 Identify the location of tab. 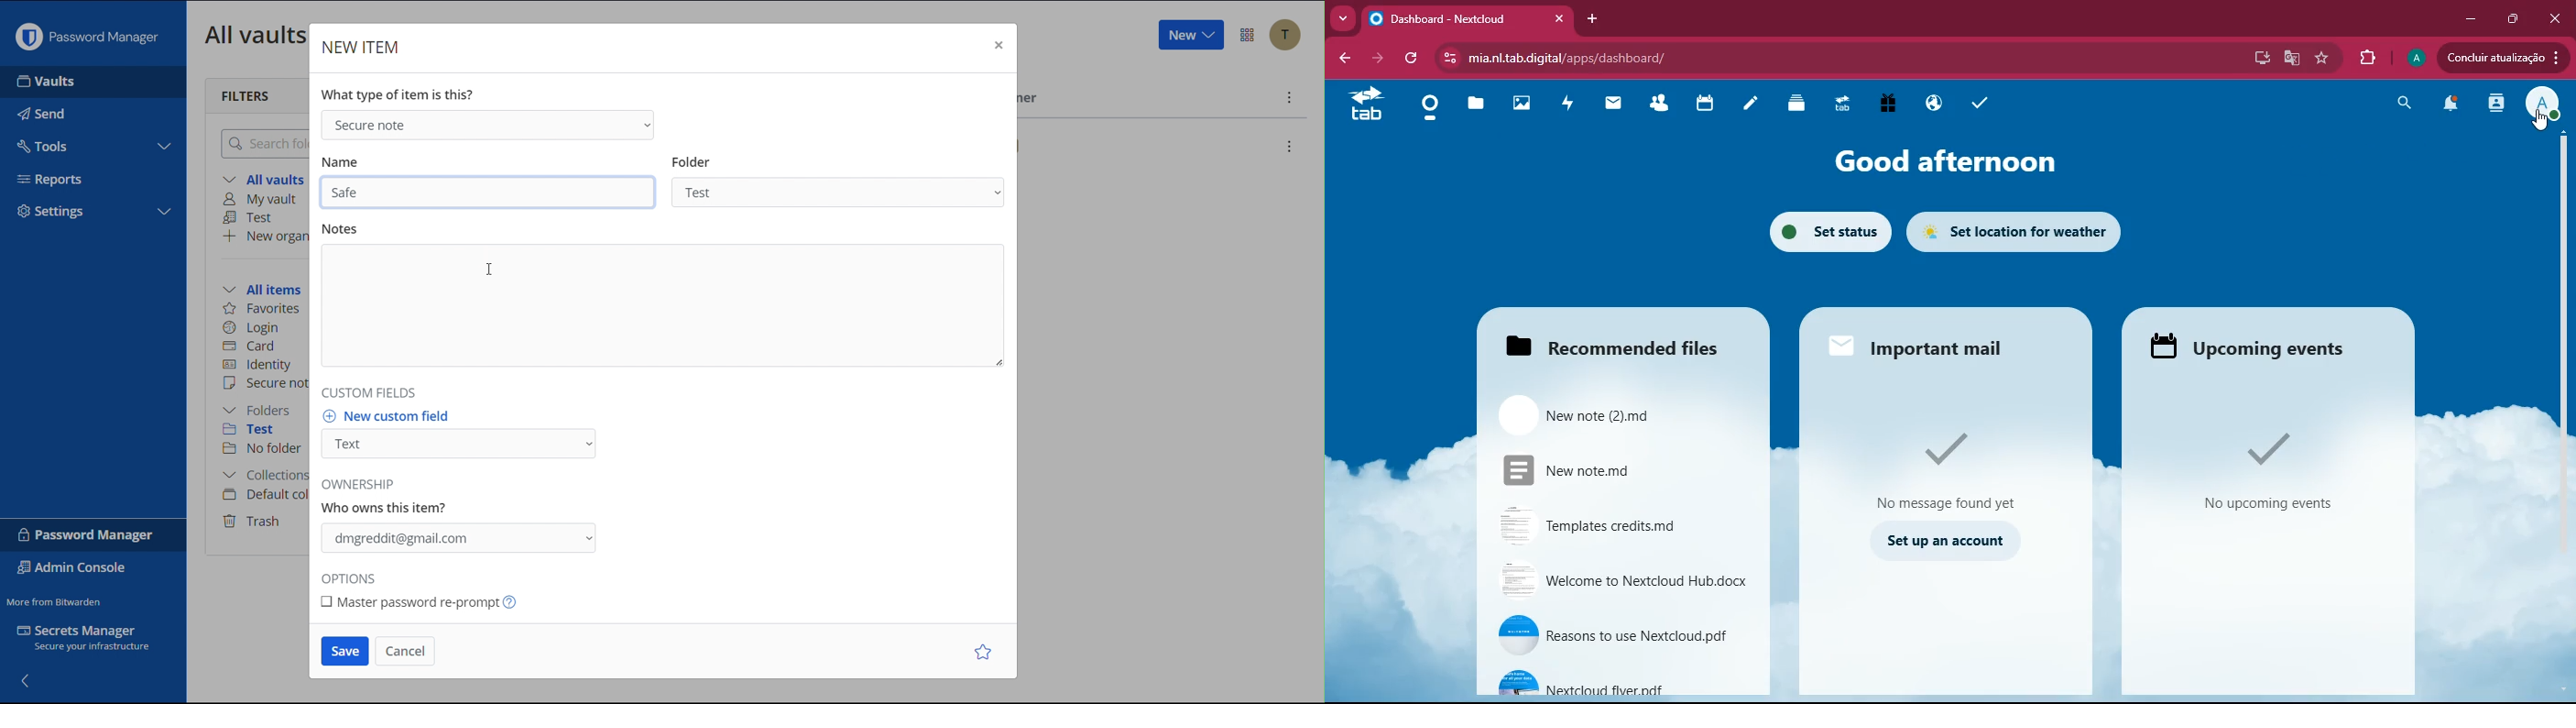
(1359, 106).